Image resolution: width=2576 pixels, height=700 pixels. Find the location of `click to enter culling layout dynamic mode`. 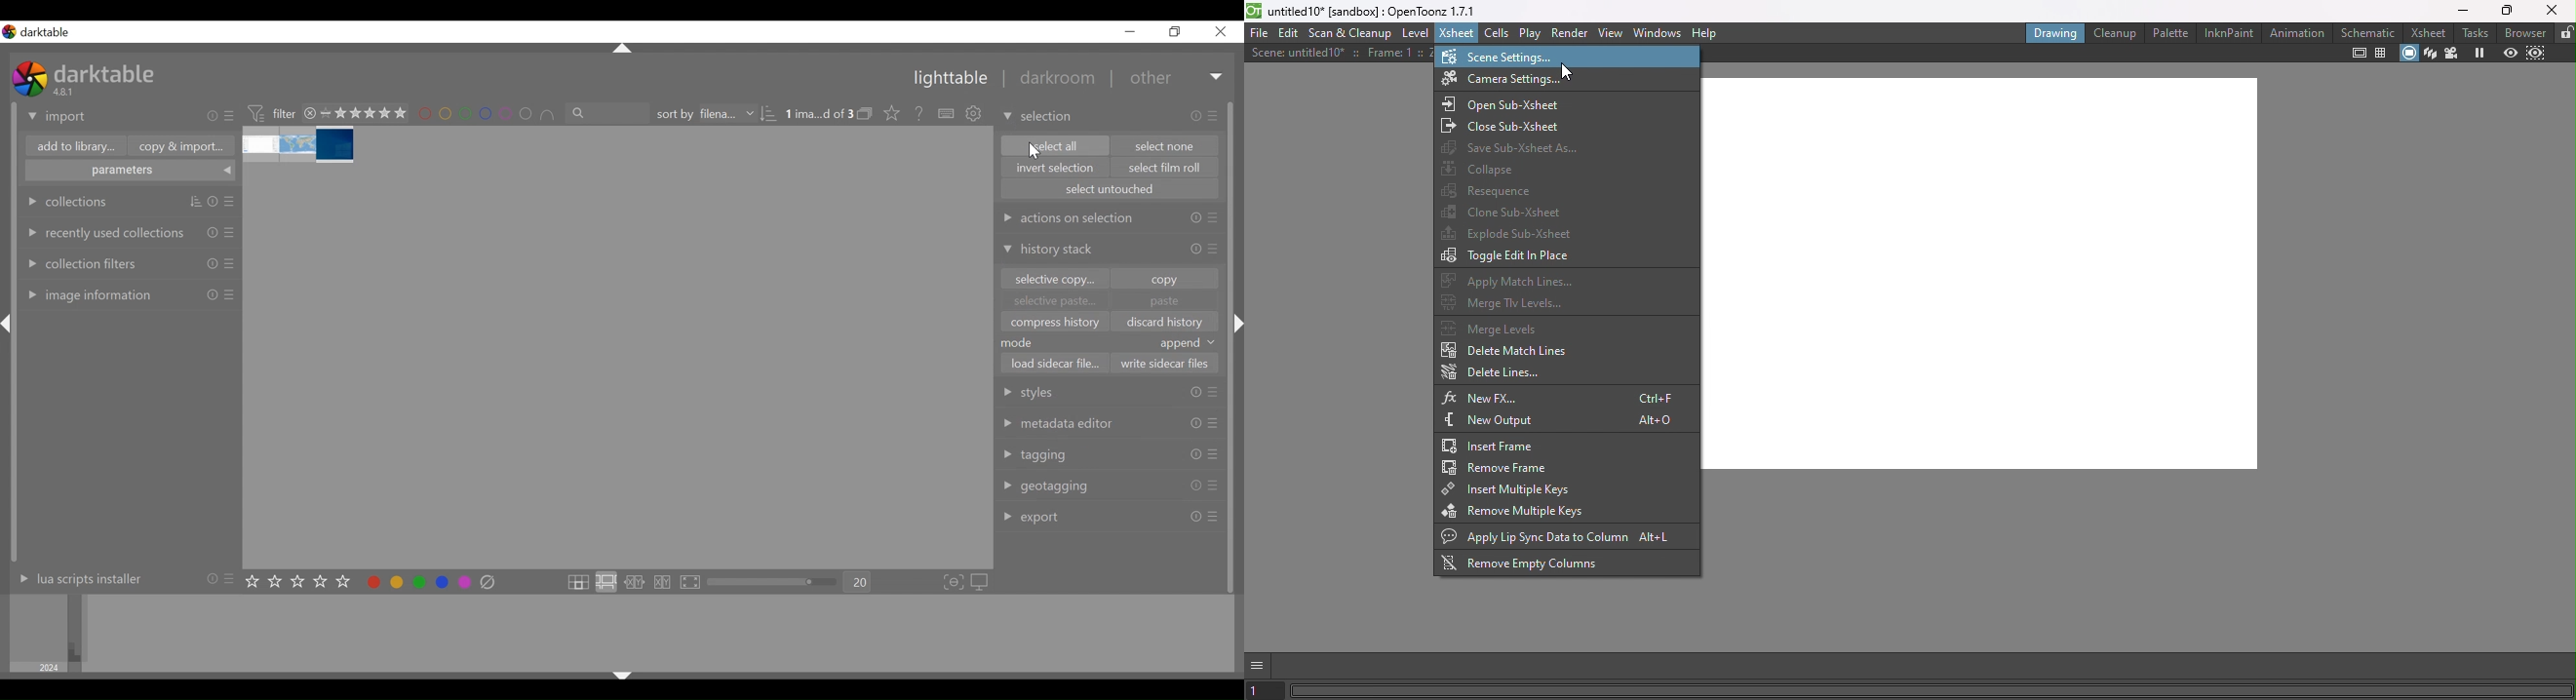

click to enter culling layout dynamic mode is located at coordinates (664, 583).